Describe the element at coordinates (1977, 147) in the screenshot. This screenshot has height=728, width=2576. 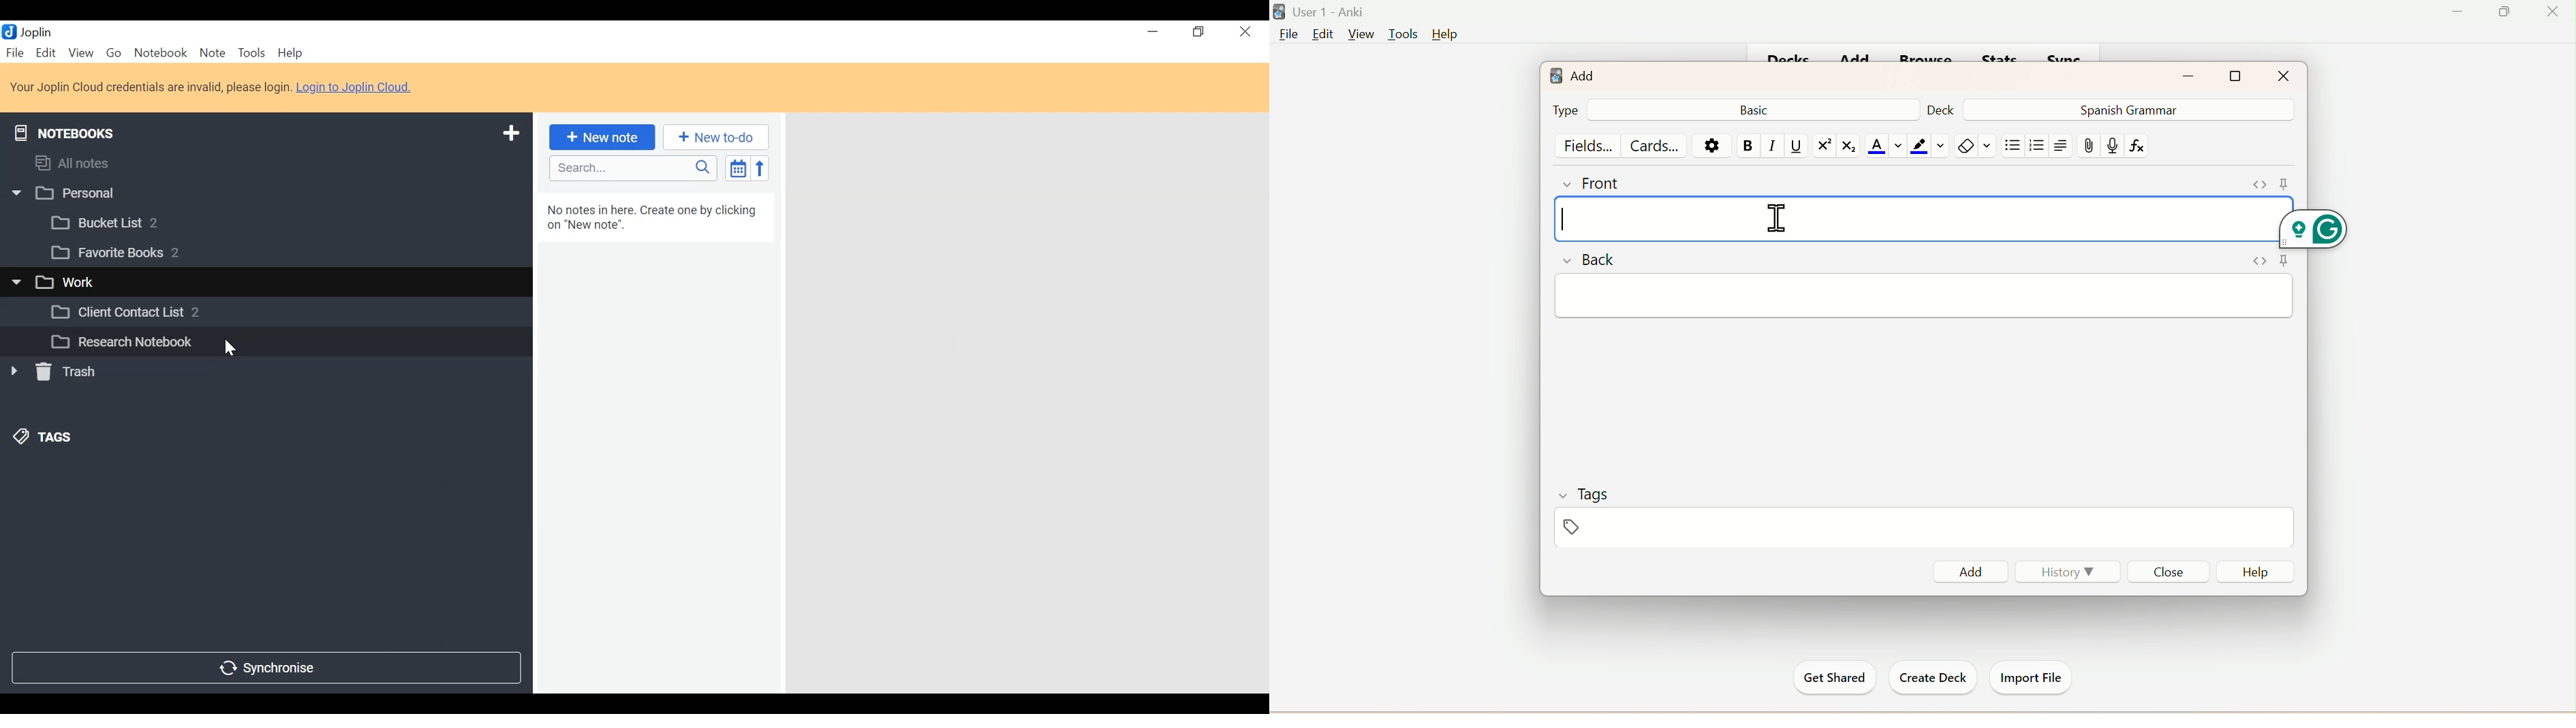
I see `Rubber` at that location.